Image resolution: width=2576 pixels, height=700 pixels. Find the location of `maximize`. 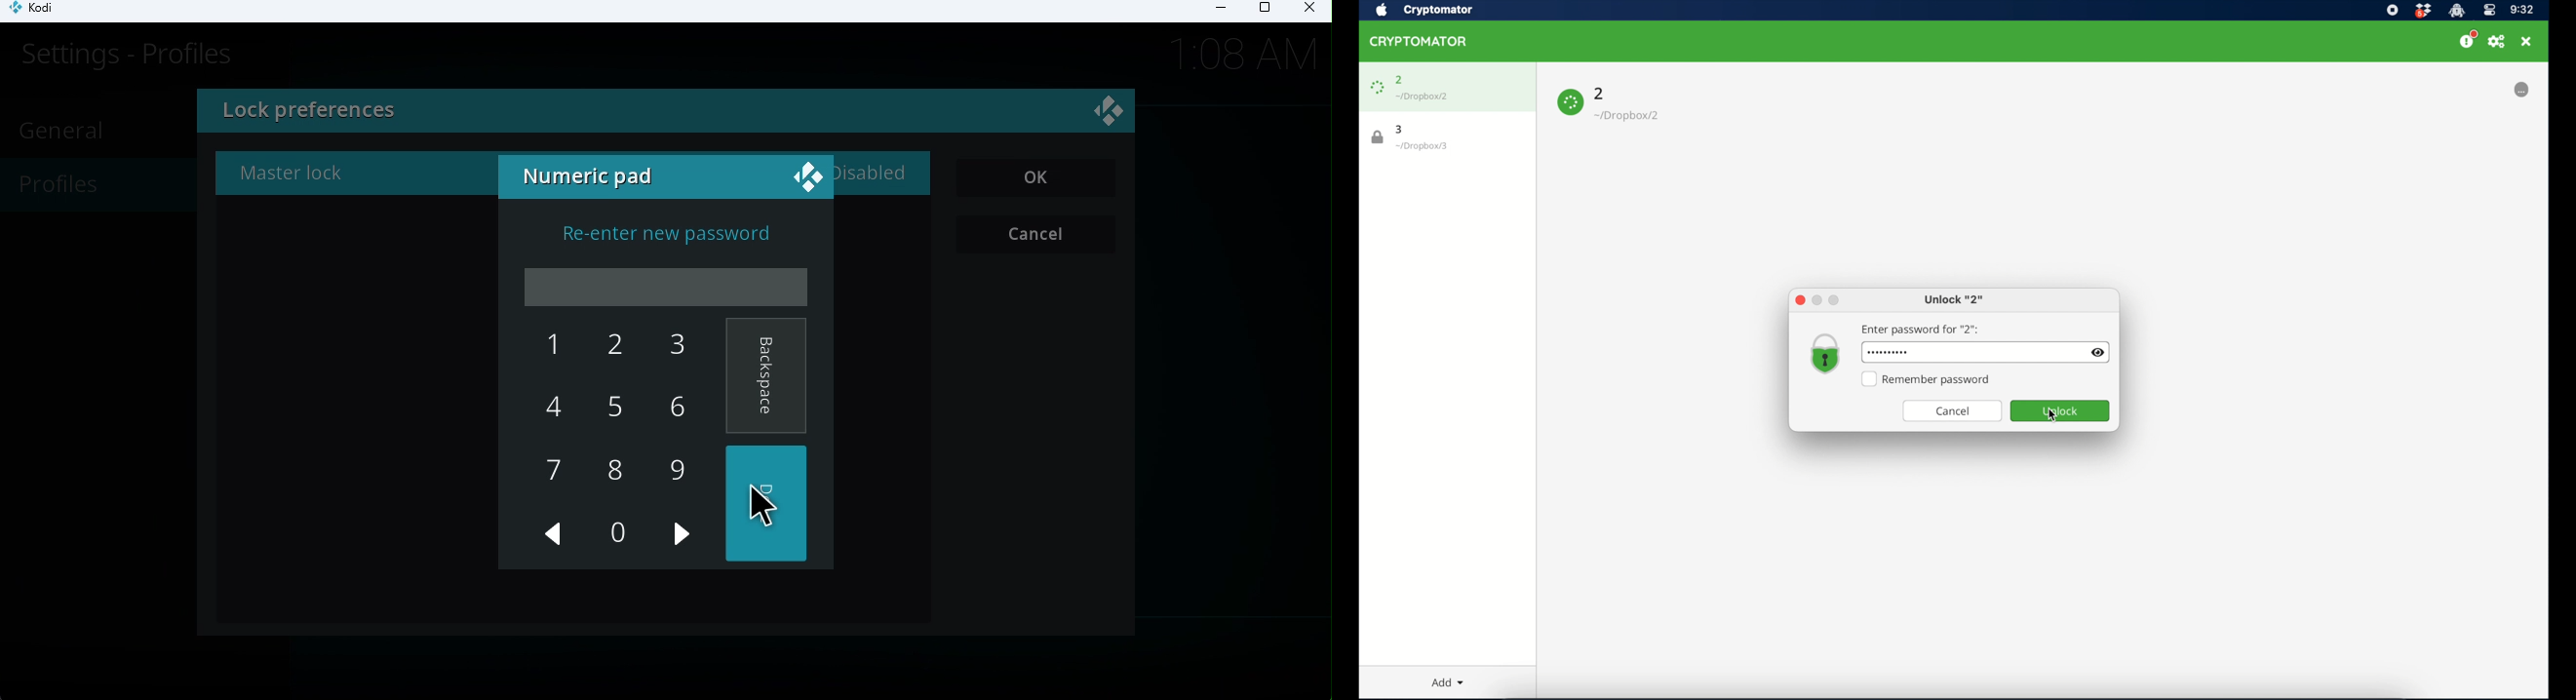

maximize is located at coordinates (1834, 301).